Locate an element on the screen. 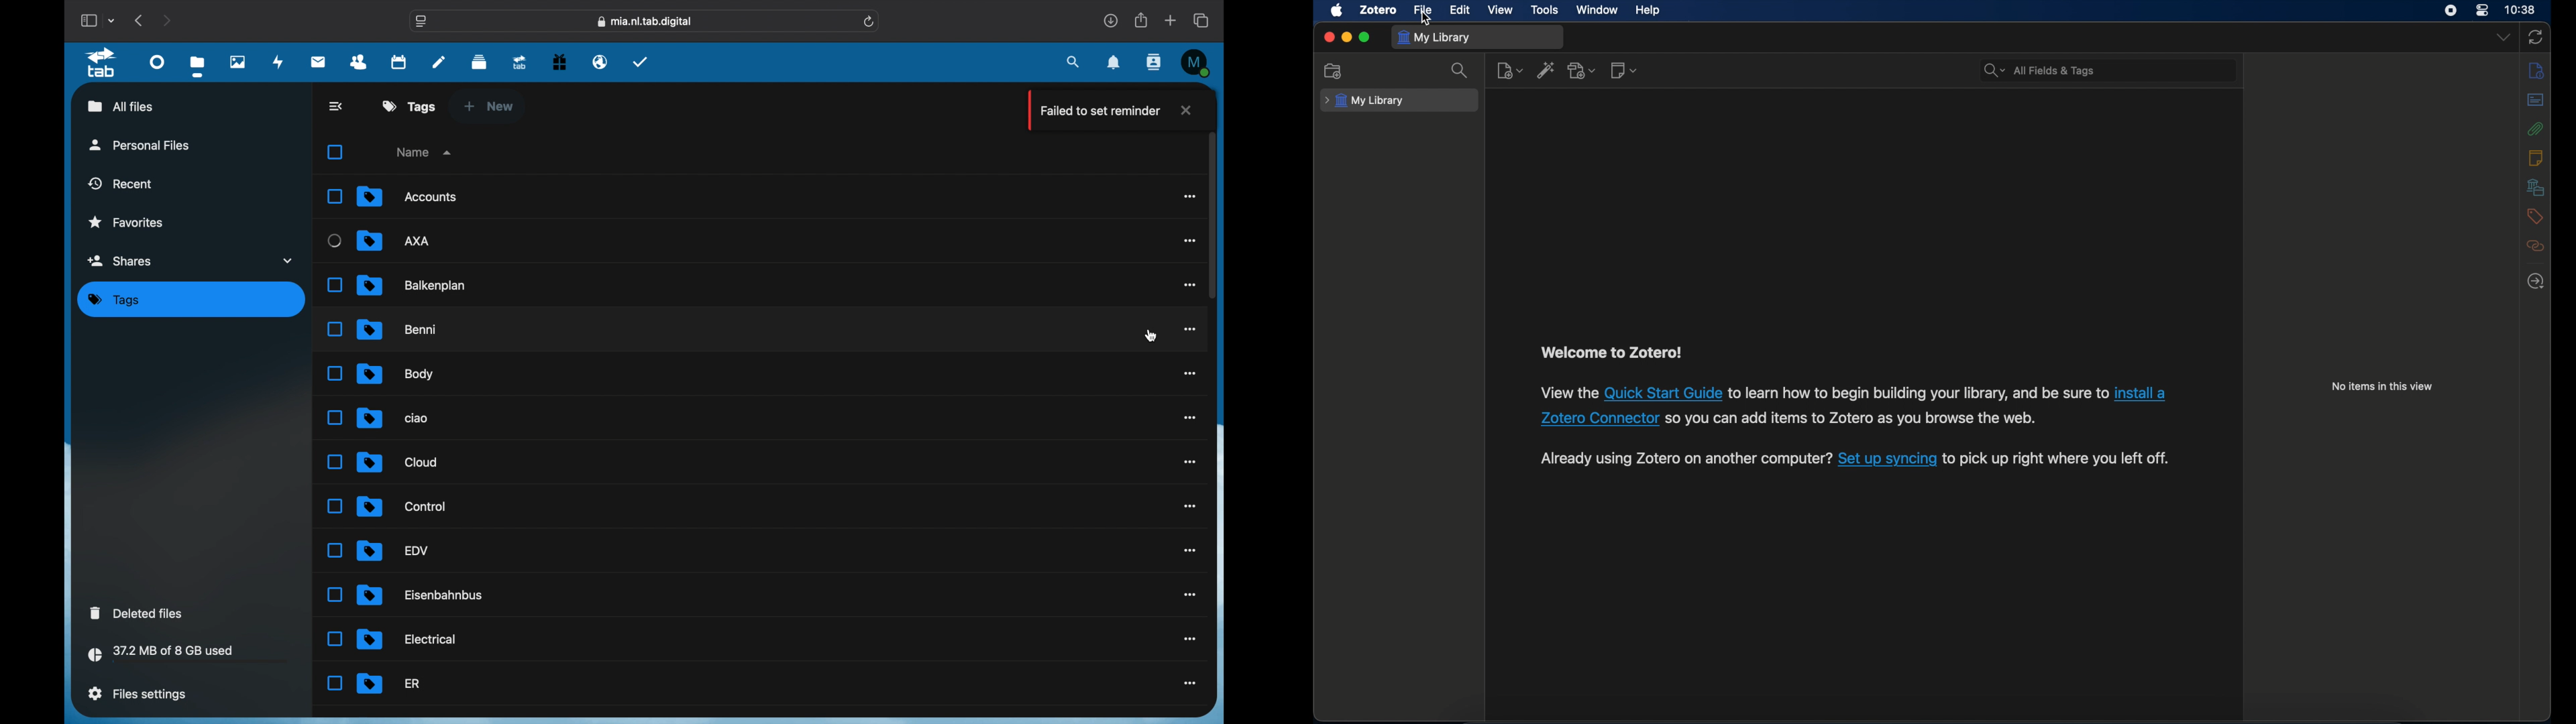 The image size is (2576, 728). to learn how to begin your library, and be sure to is located at coordinates (1917, 392).